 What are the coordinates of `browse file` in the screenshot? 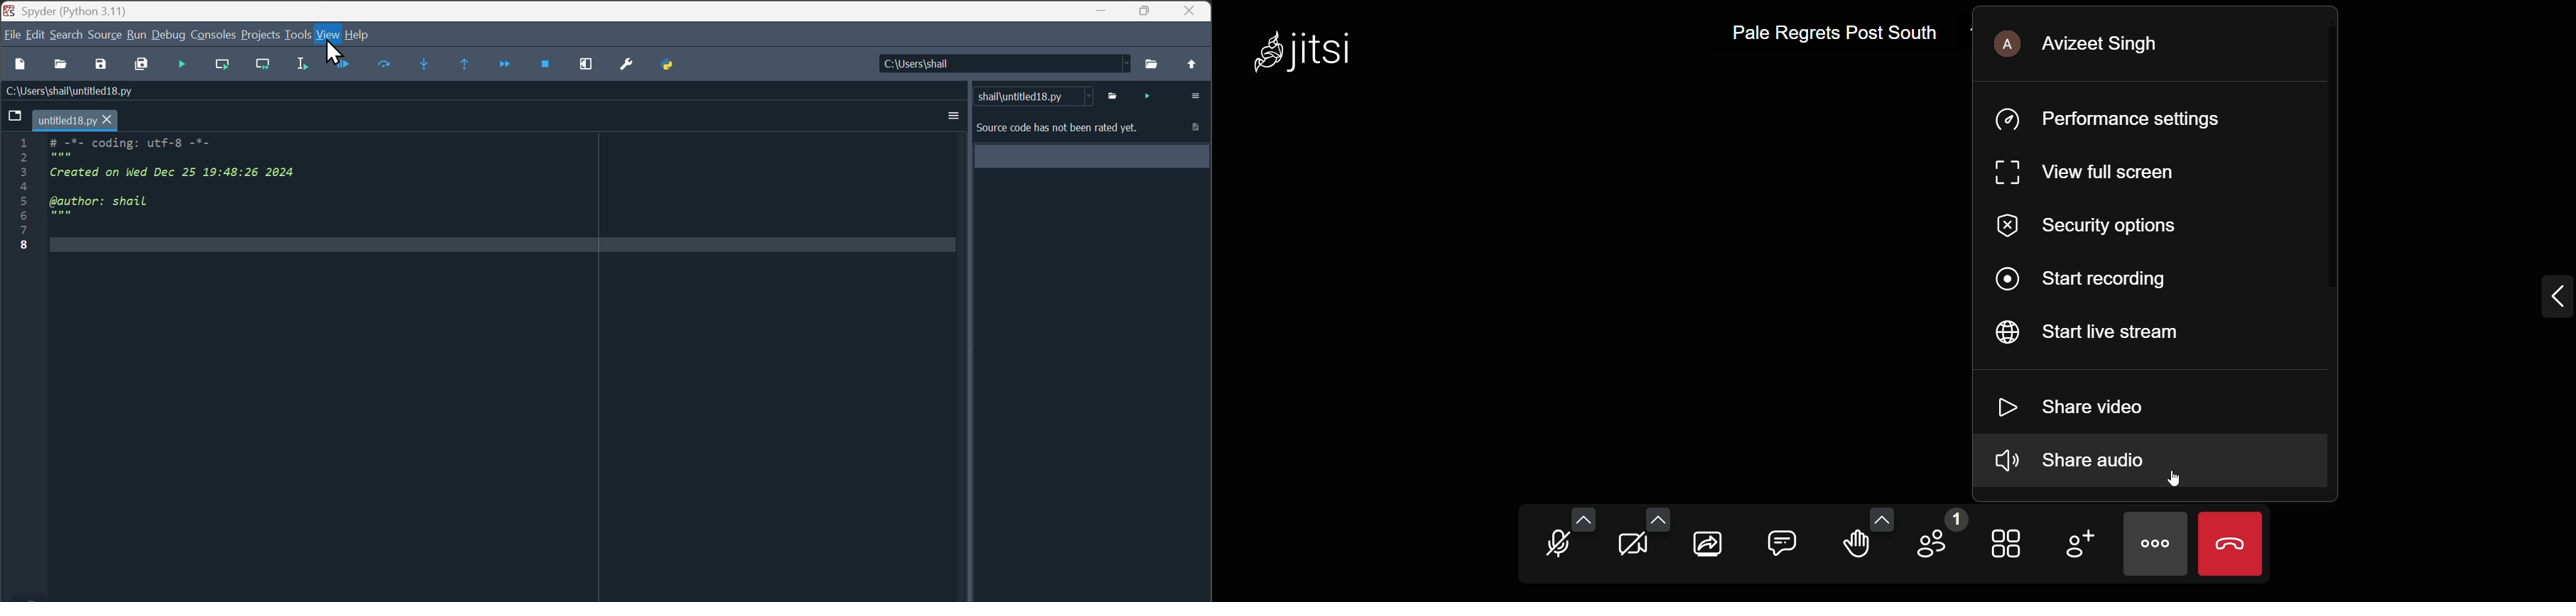 It's located at (1152, 62).